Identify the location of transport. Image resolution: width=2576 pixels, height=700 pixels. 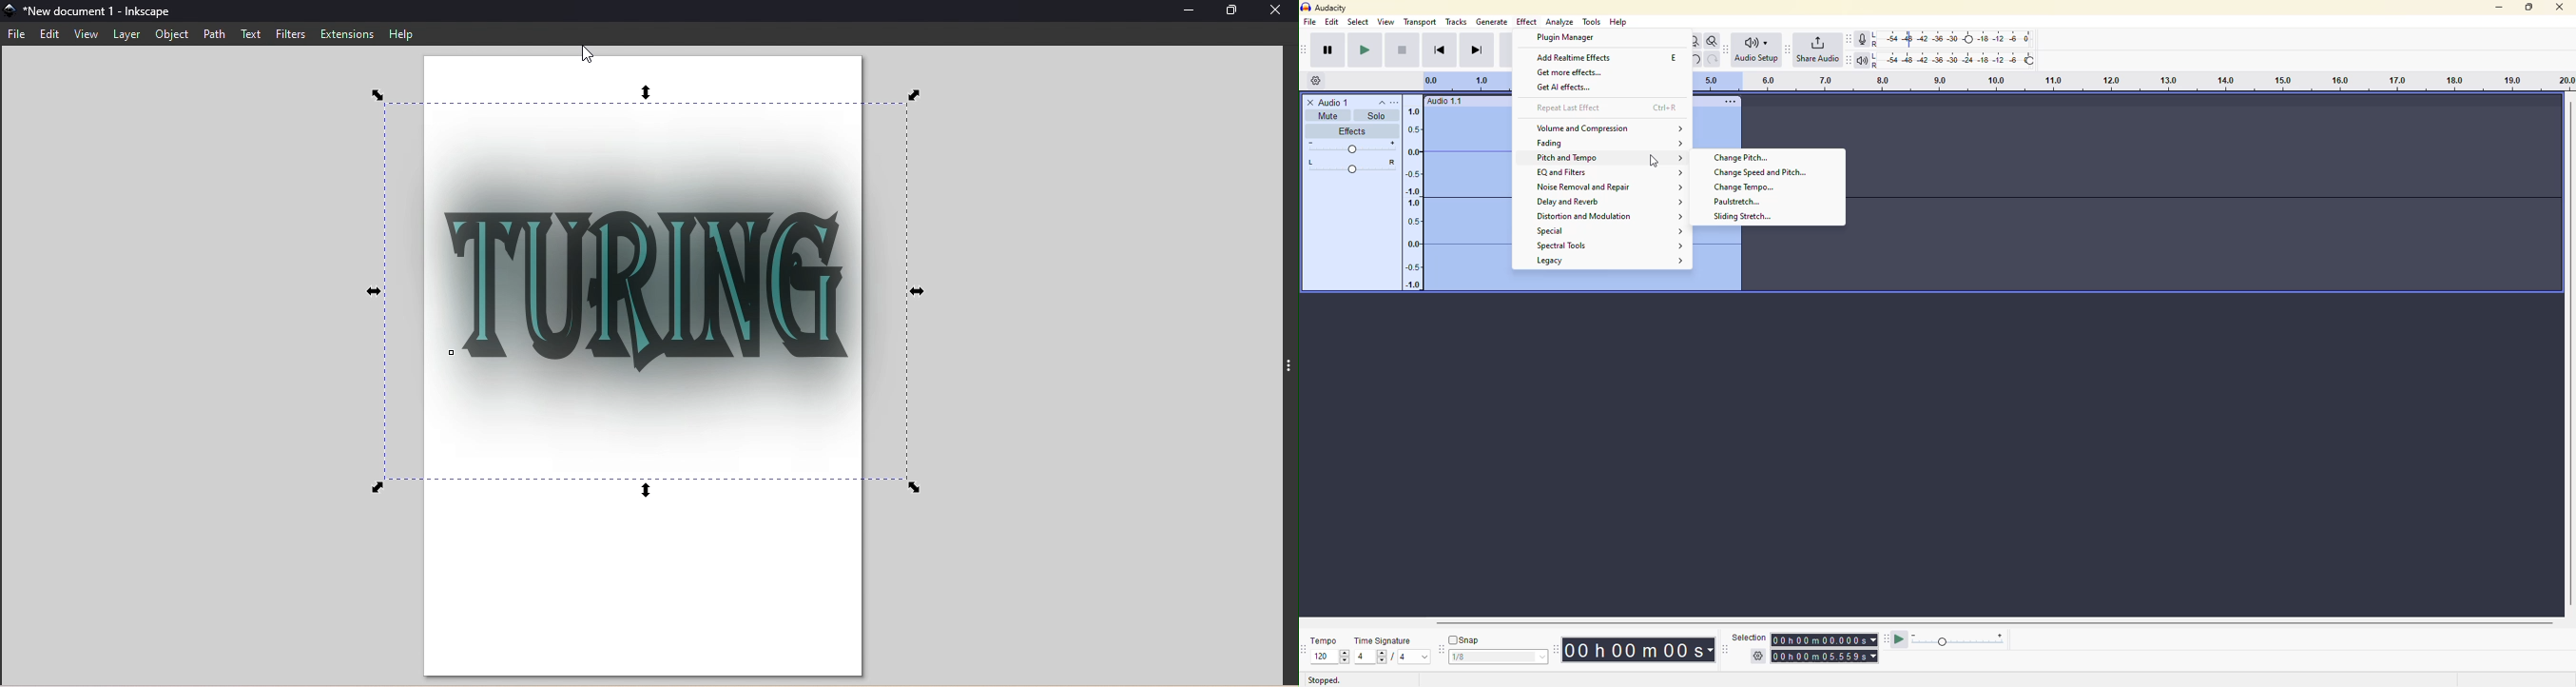
(1421, 21).